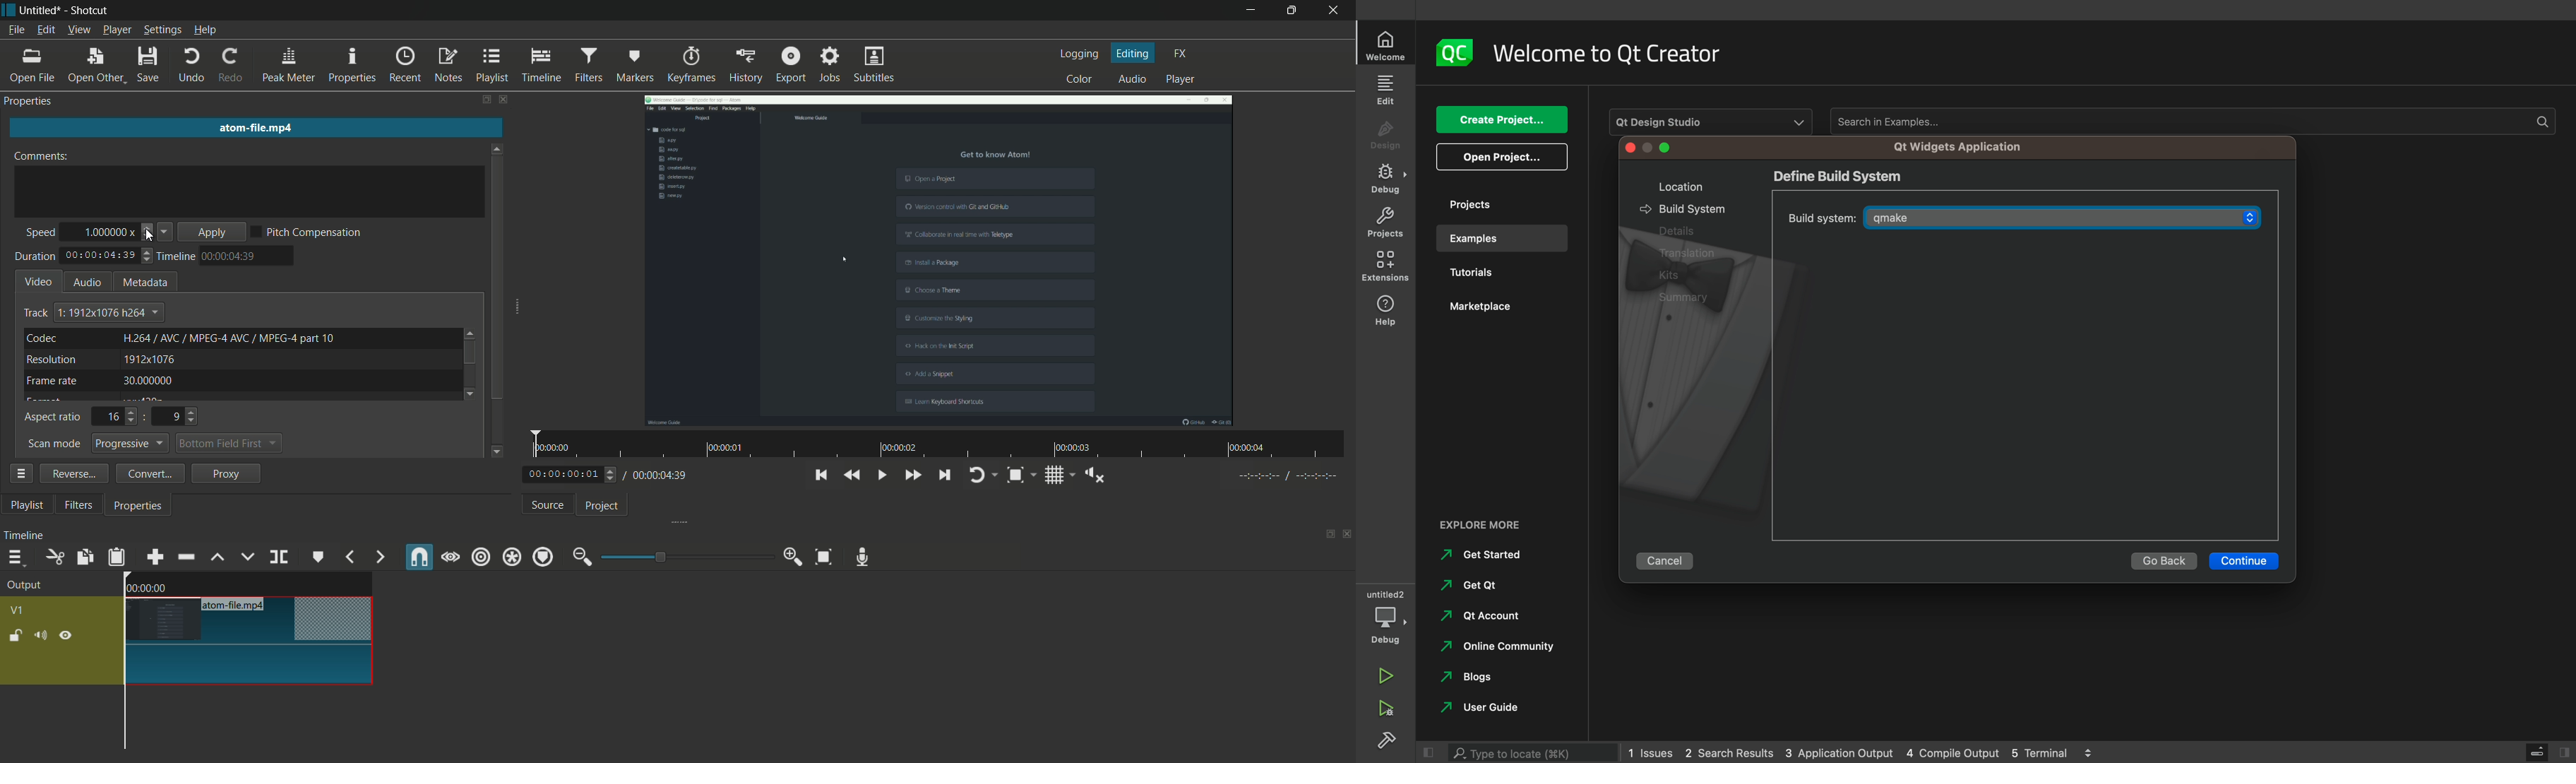 The height and width of the screenshot is (784, 2576). Describe the element at coordinates (1248, 11) in the screenshot. I see `minimize` at that location.